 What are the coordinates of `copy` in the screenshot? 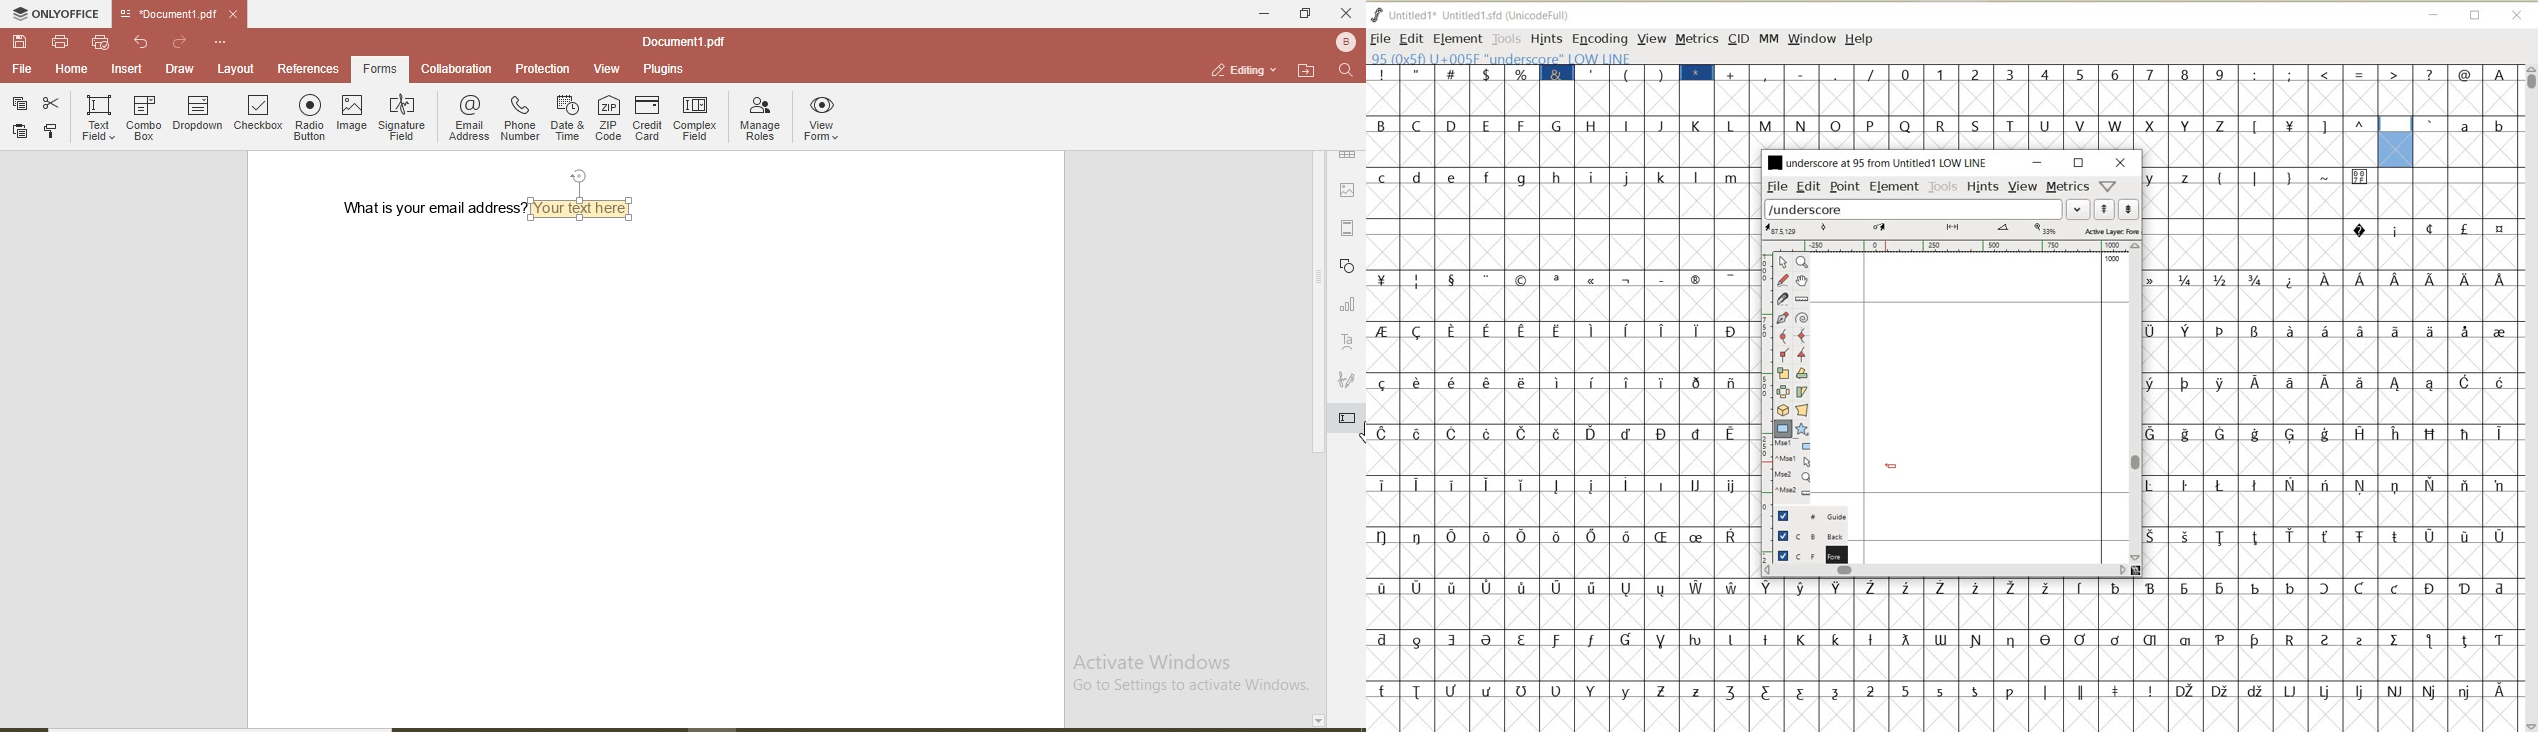 It's located at (50, 130).